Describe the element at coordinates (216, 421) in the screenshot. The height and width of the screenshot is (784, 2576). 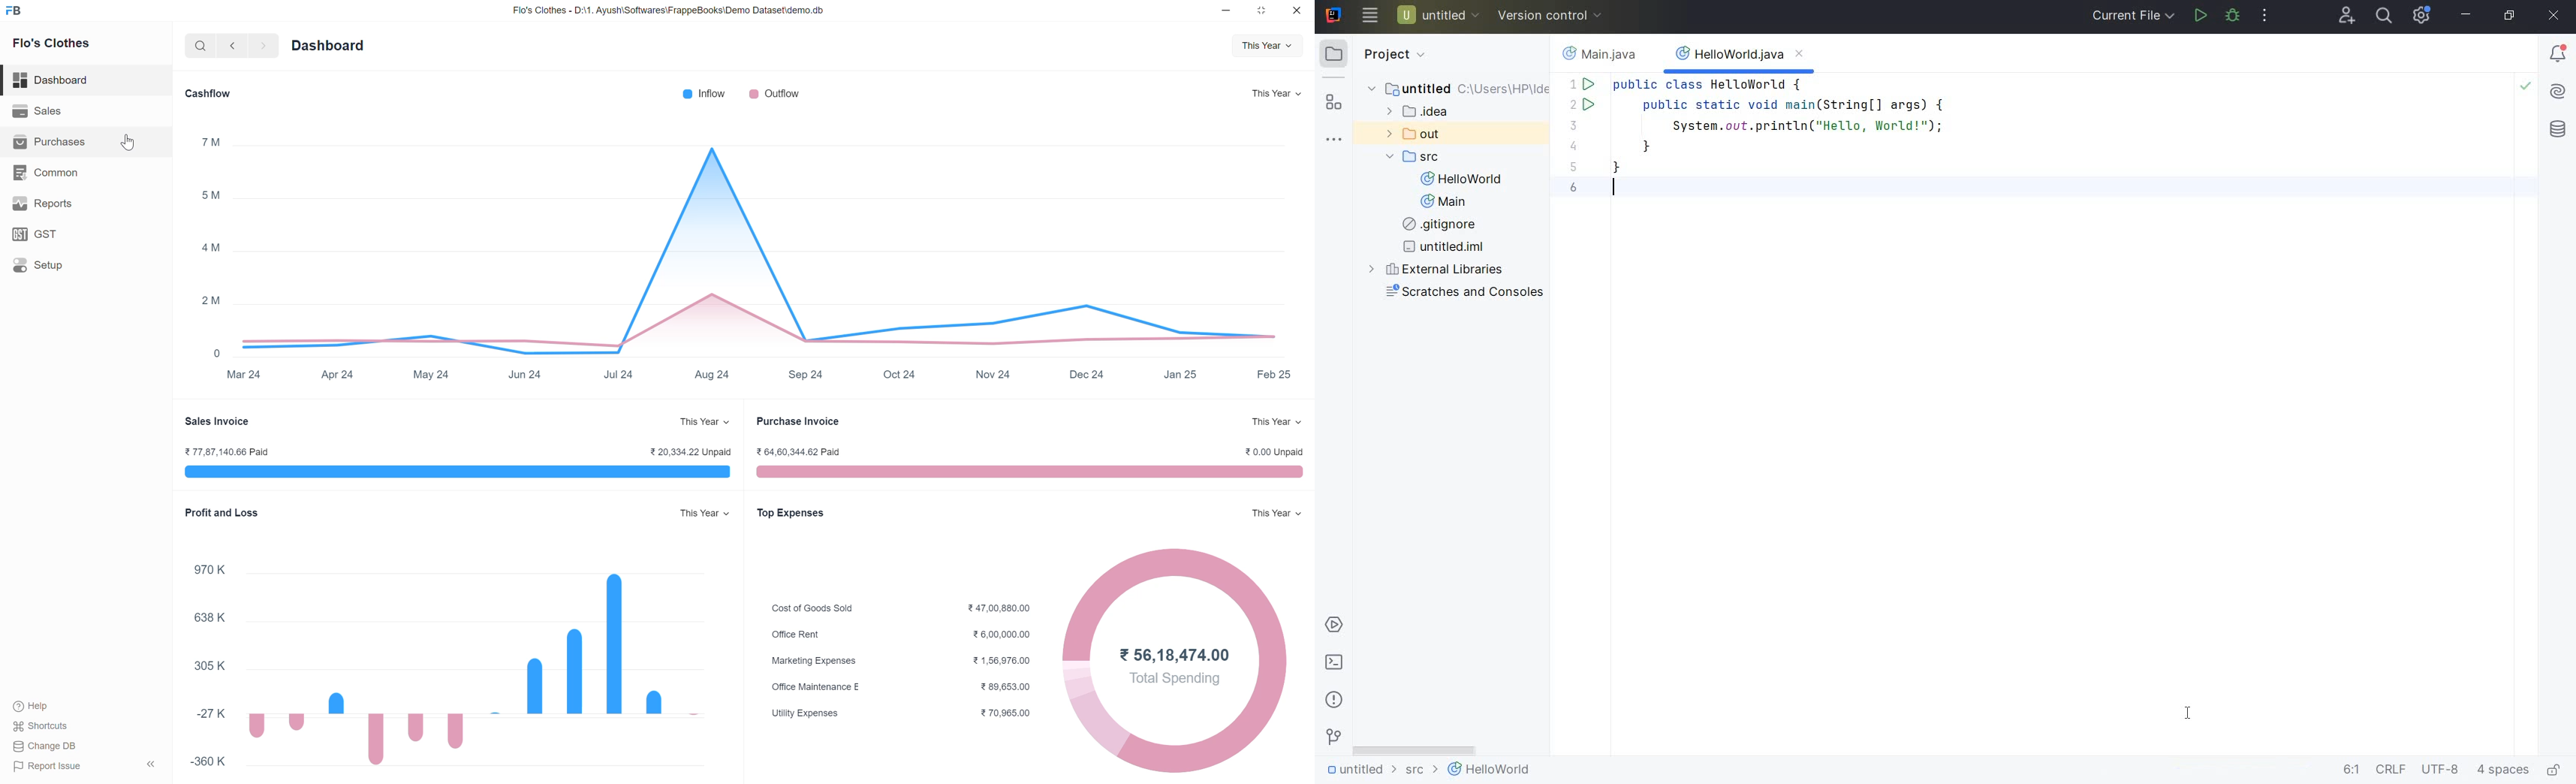
I see `Sales Invoice` at that location.